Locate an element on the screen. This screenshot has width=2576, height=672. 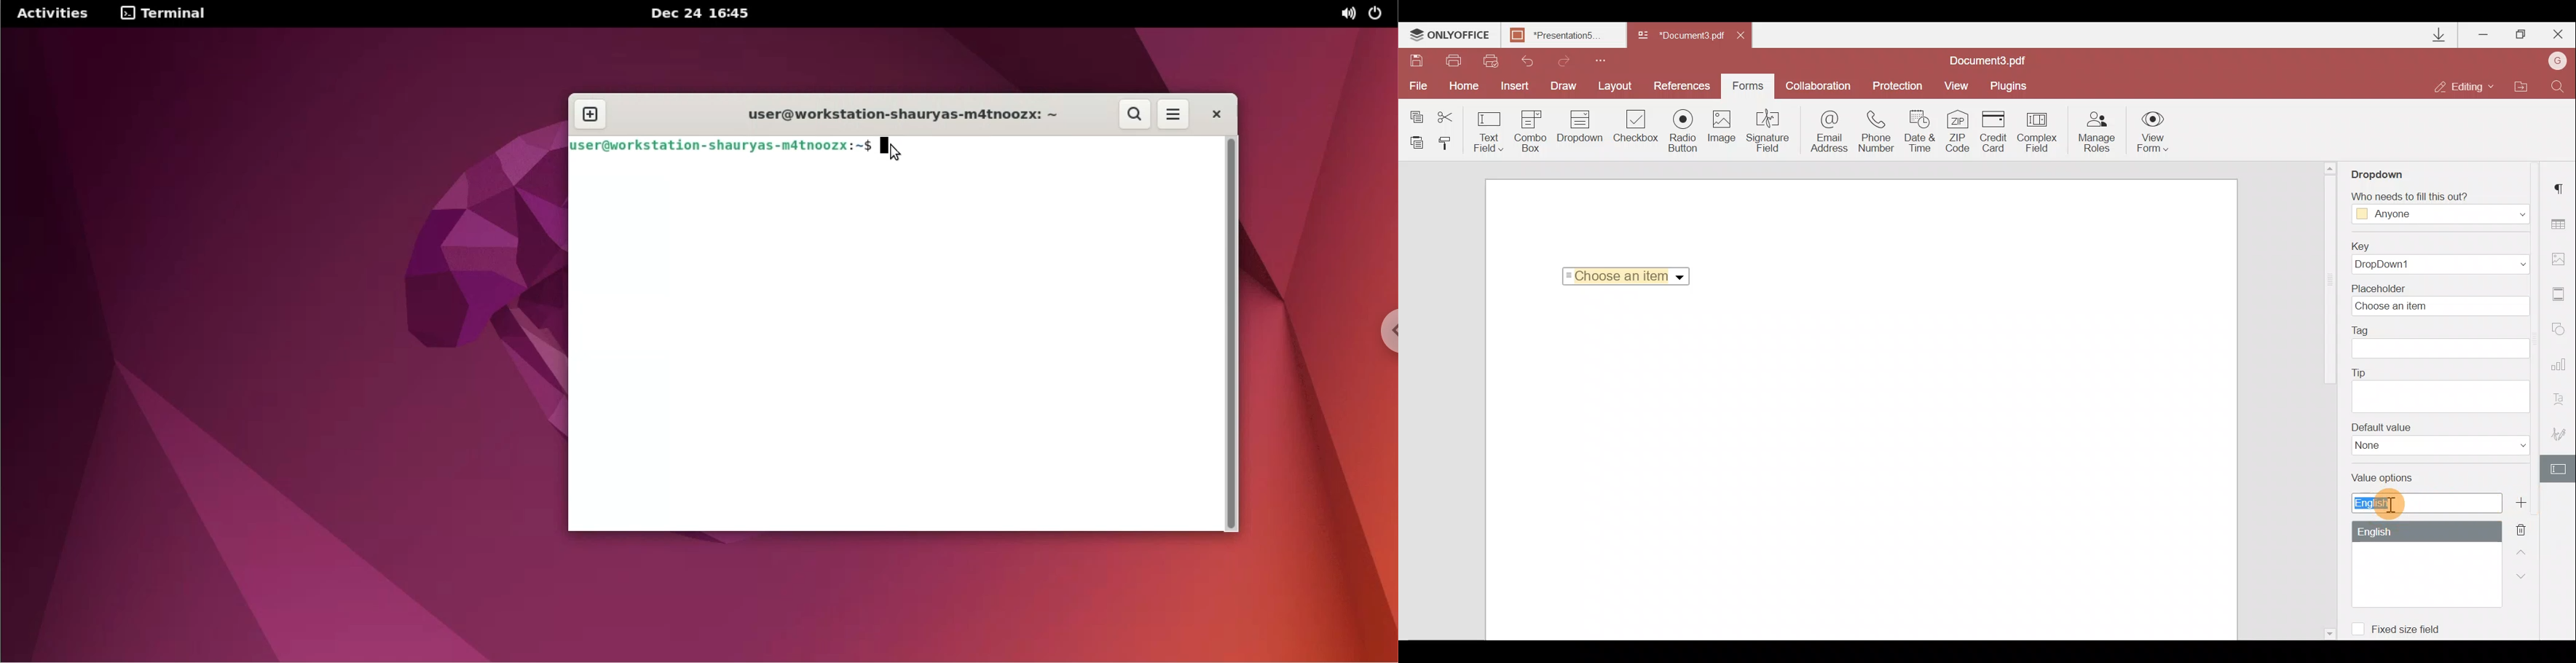
Quick print is located at coordinates (1489, 60).